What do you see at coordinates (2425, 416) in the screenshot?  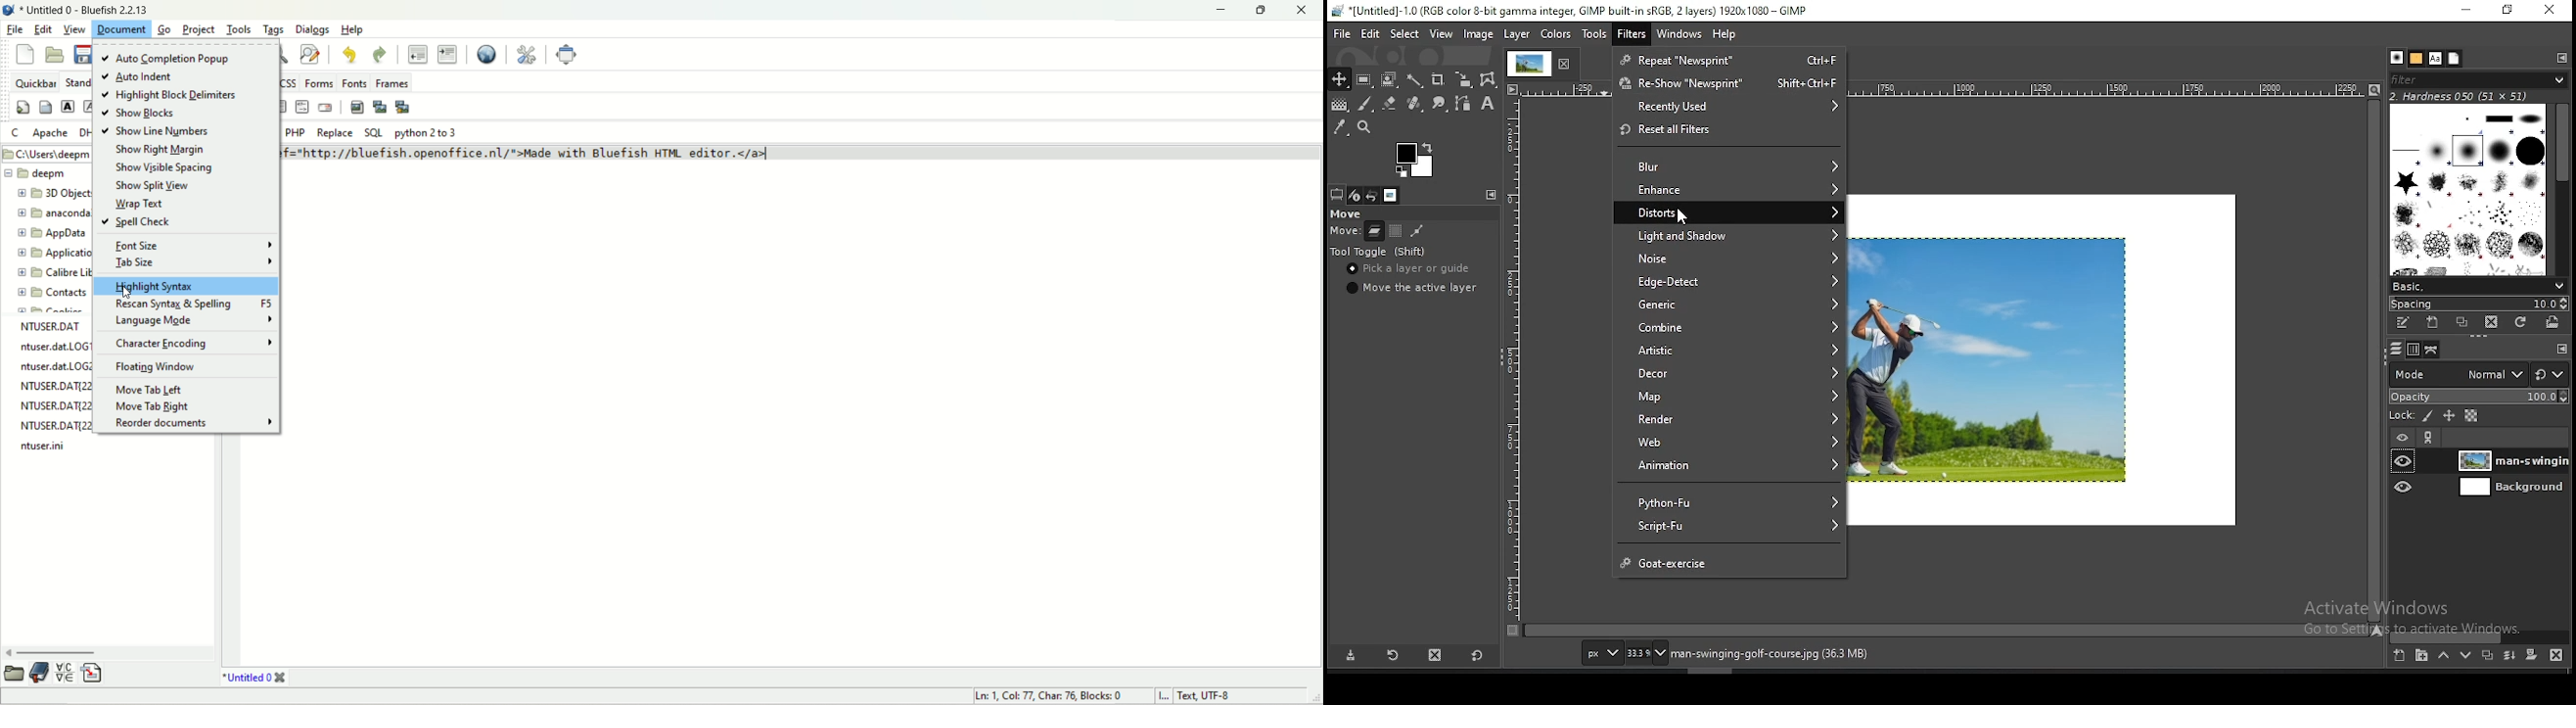 I see `lock pixels` at bounding box center [2425, 416].